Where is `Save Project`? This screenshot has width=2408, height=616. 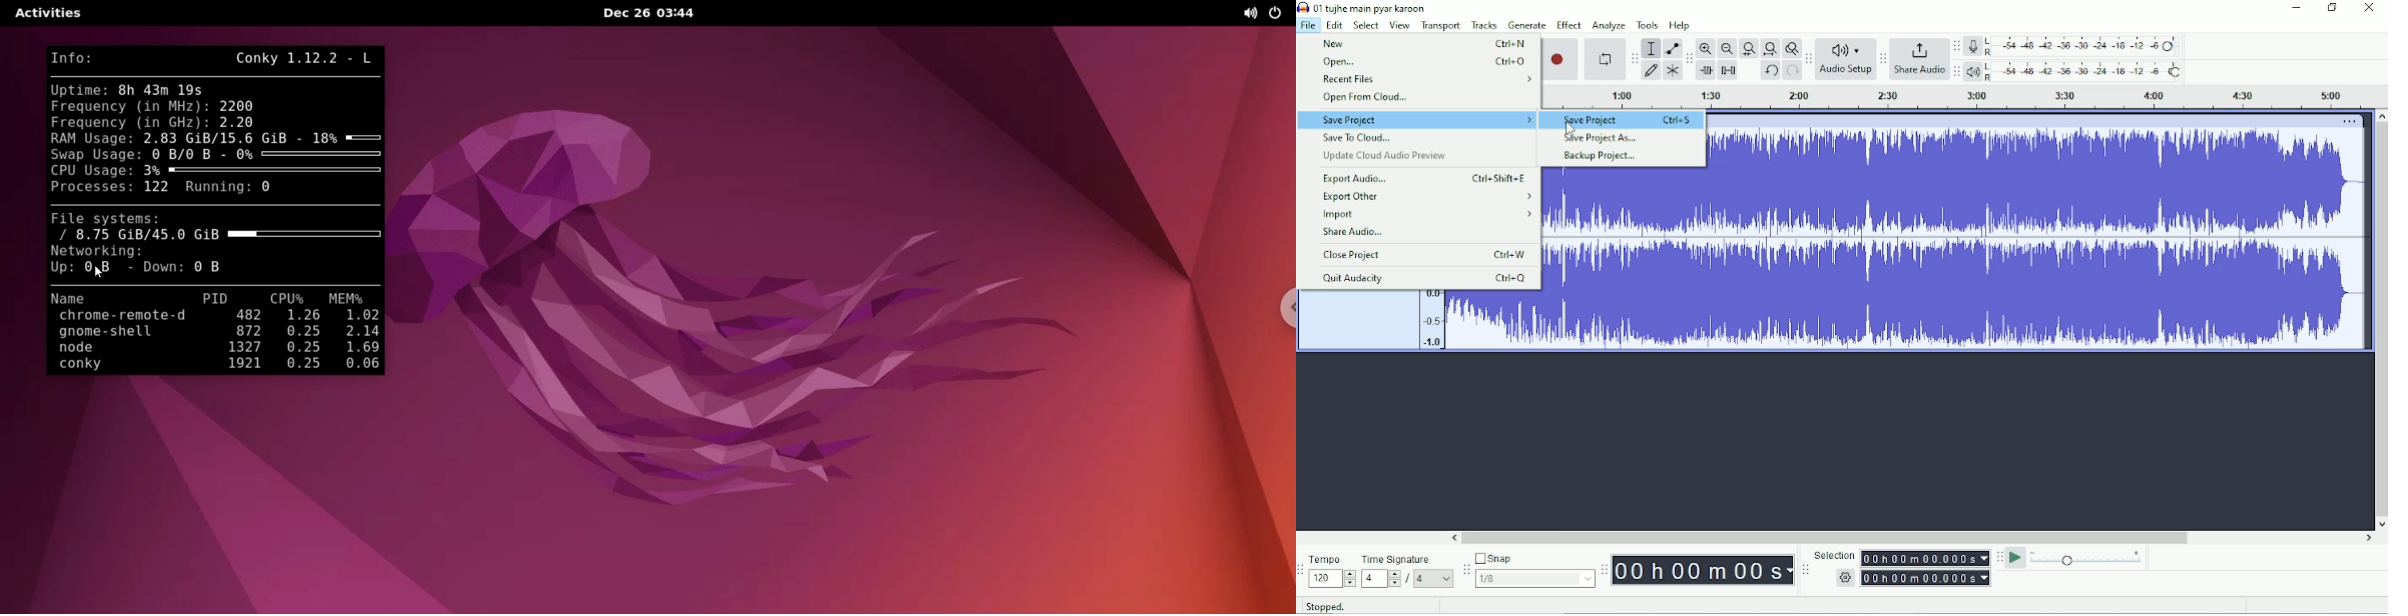 Save Project is located at coordinates (1418, 120).